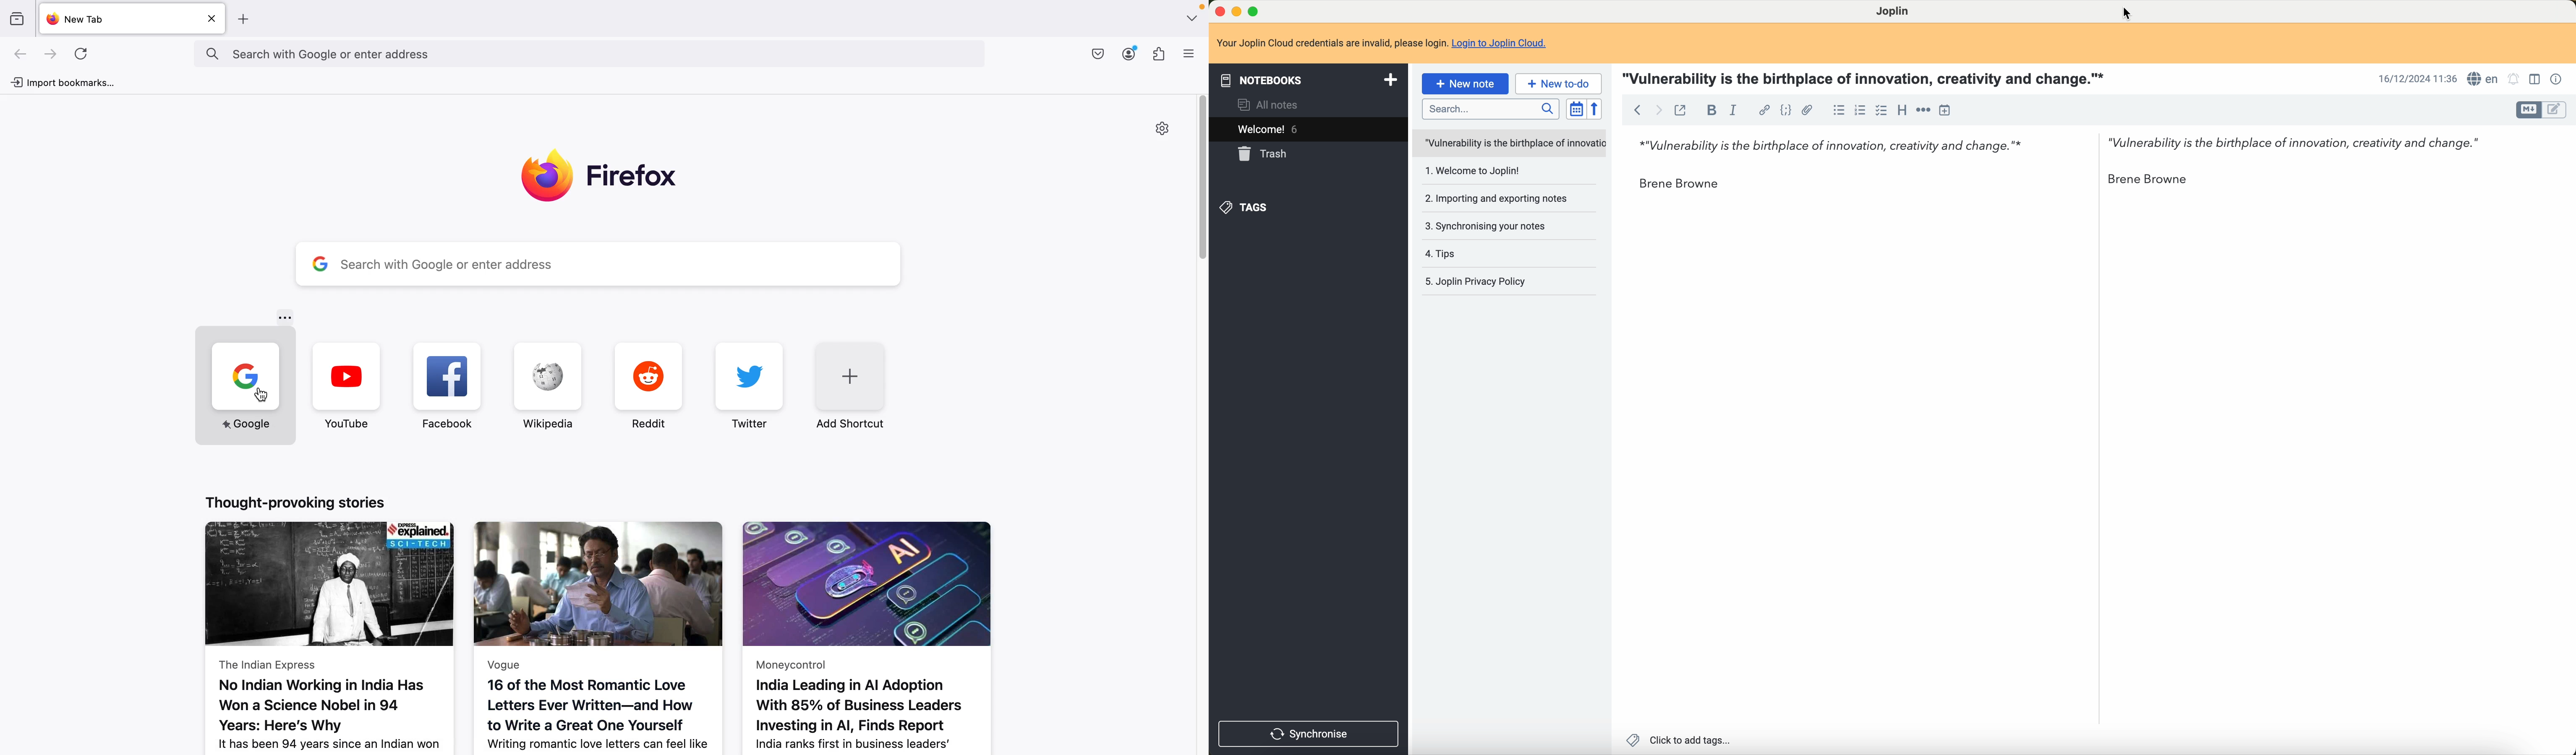  Describe the element at coordinates (883, 633) in the screenshot. I see `Moneycontrol

India Leading in Al Adoption
With 85% of Business Leaders
Investing in Al, Finds Report` at that location.